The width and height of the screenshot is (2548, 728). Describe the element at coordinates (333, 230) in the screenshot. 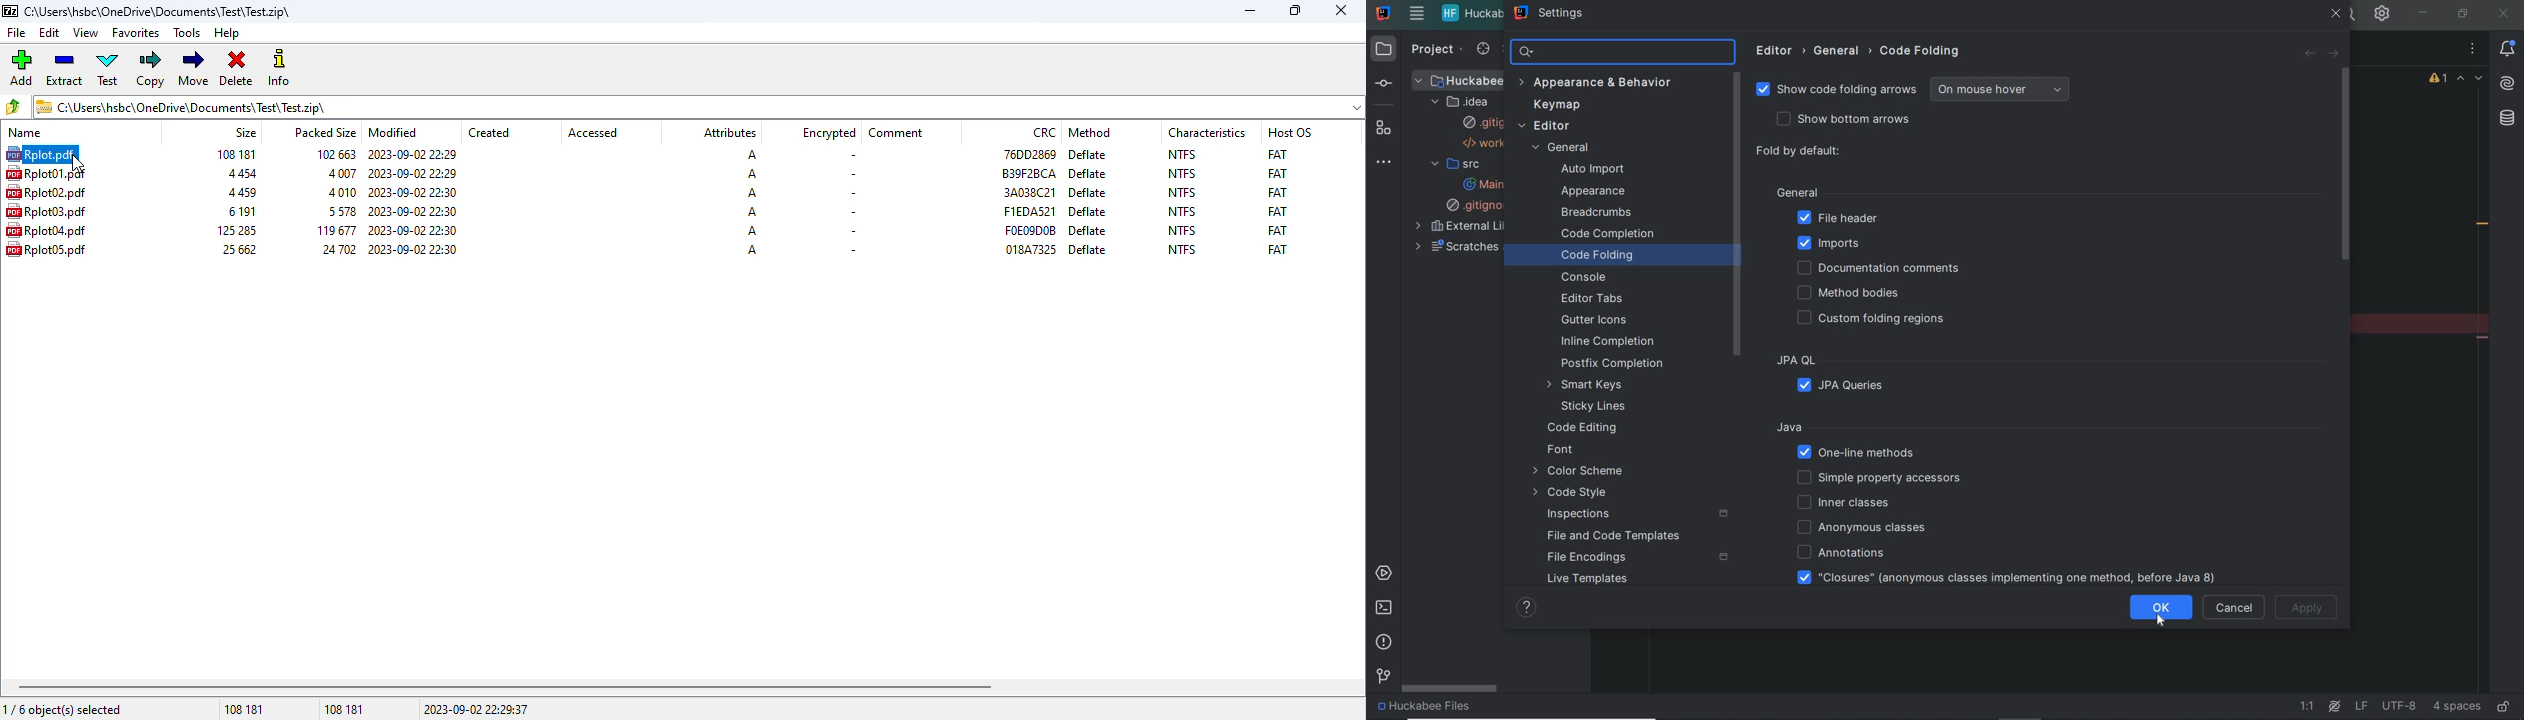

I see `packed size` at that location.